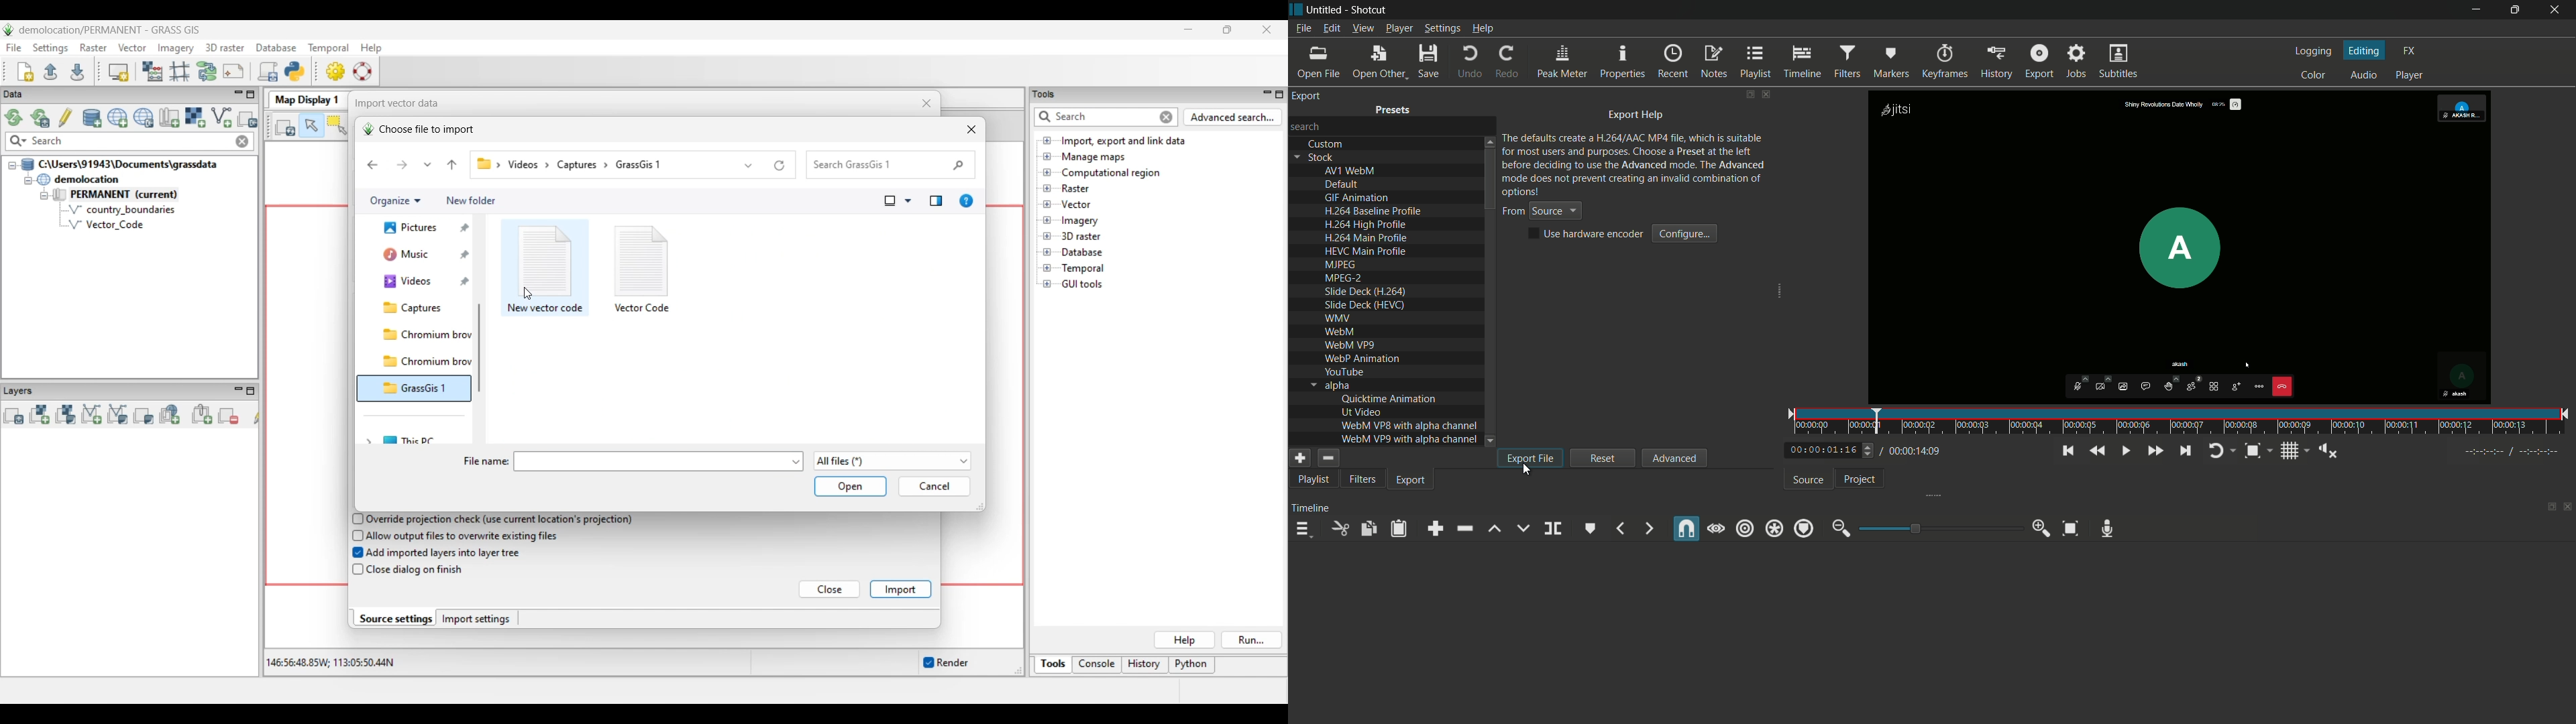 The height and width of the screenshot is (728, 2576). Describe the element at coordinates (1523, 529) in the screenshot. I see `overwrite` at that location.